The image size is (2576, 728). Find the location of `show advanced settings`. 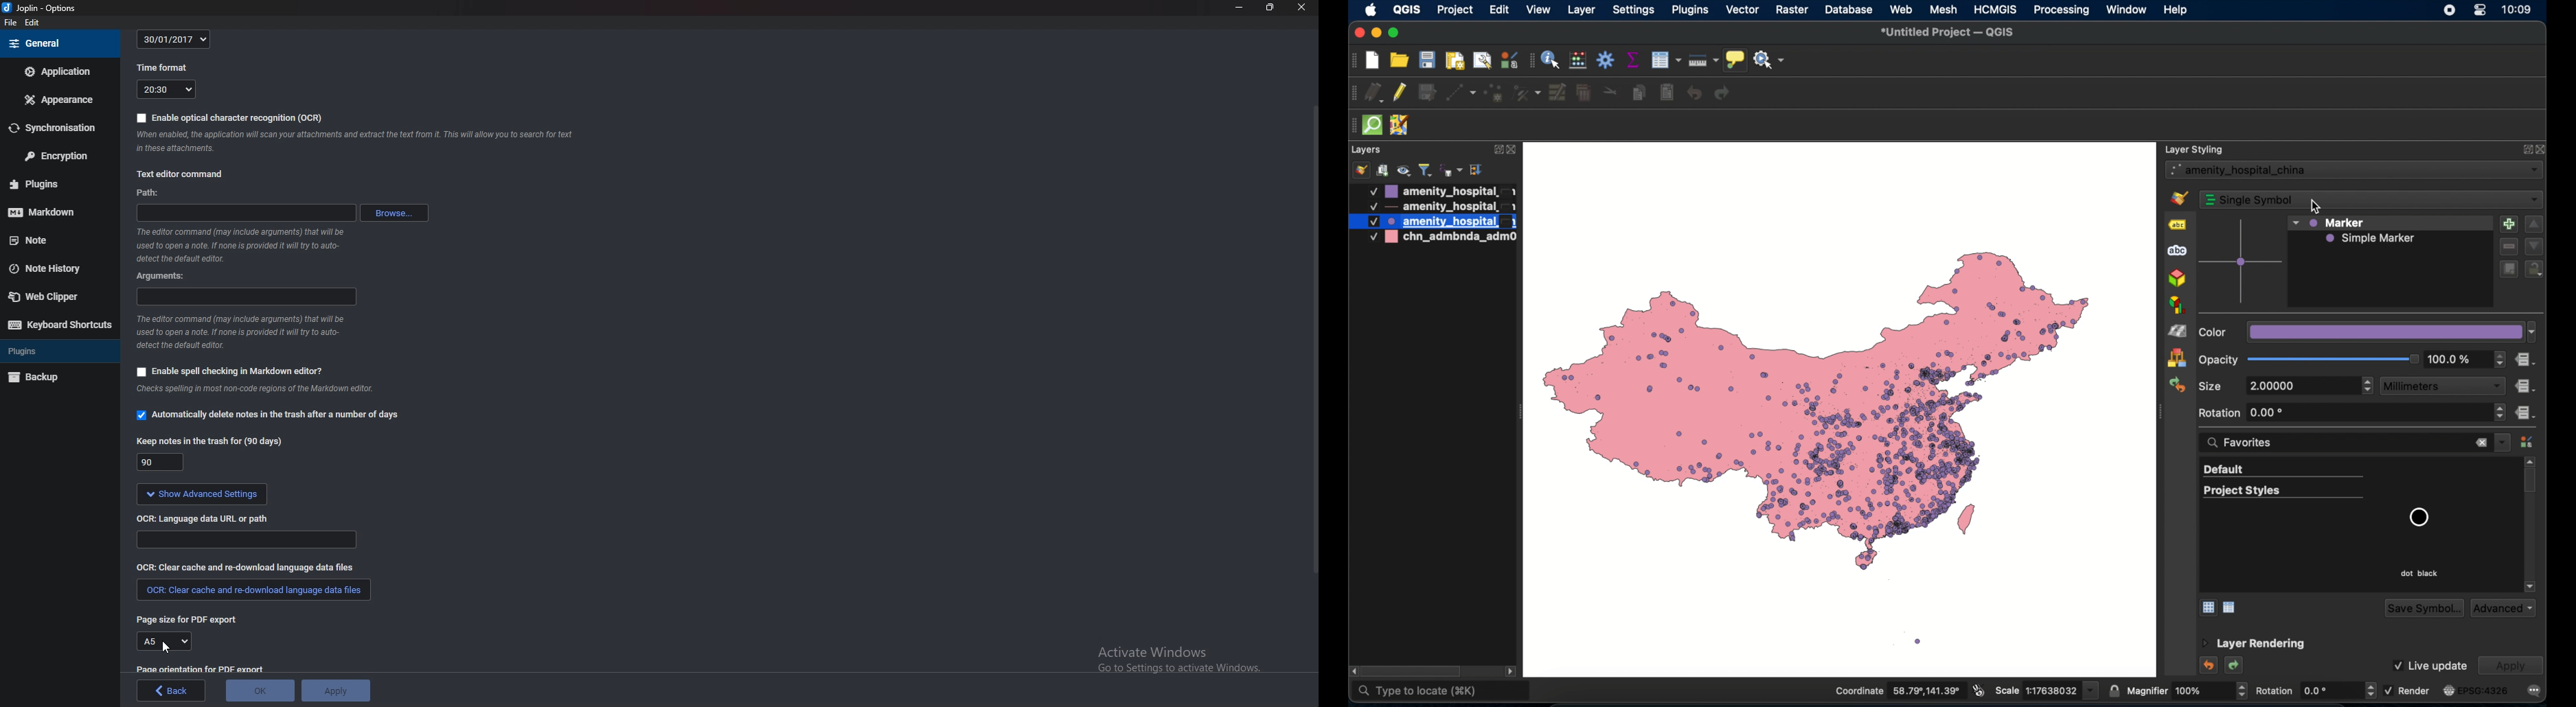

show advanced settings is located at coordinates (203, 494).